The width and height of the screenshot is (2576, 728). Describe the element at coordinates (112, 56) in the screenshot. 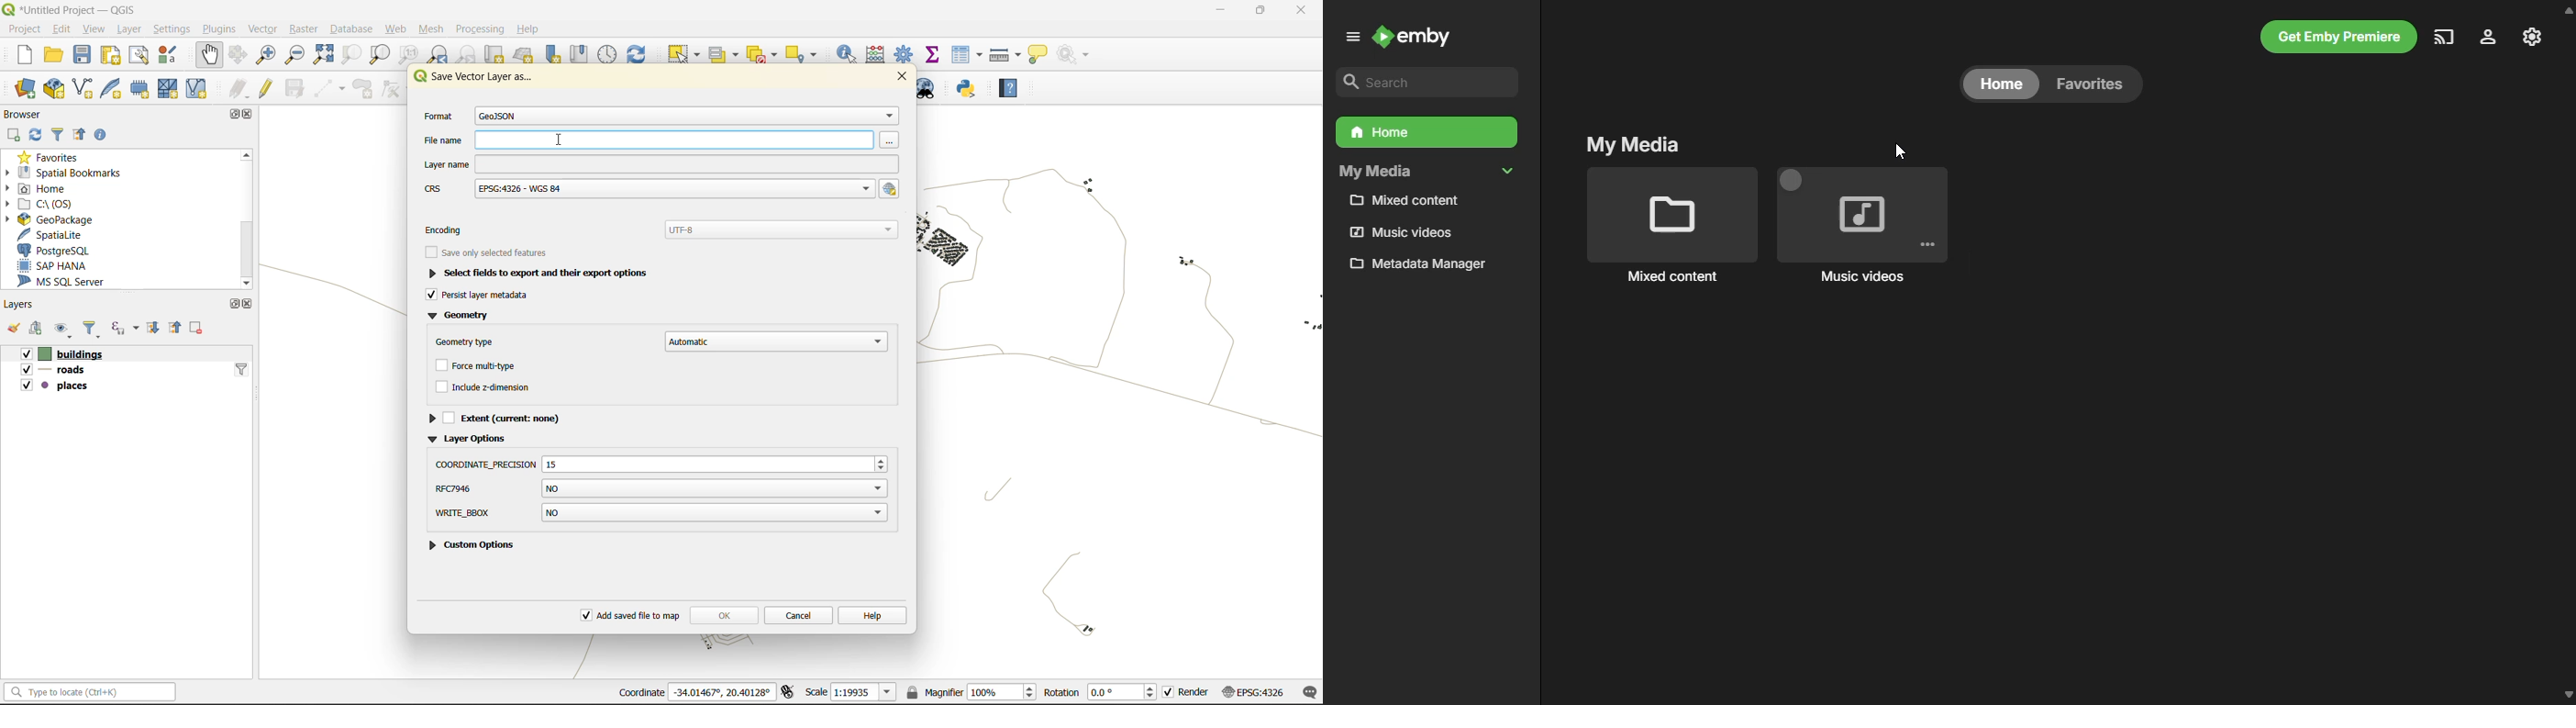

I see `print layout` at that location.